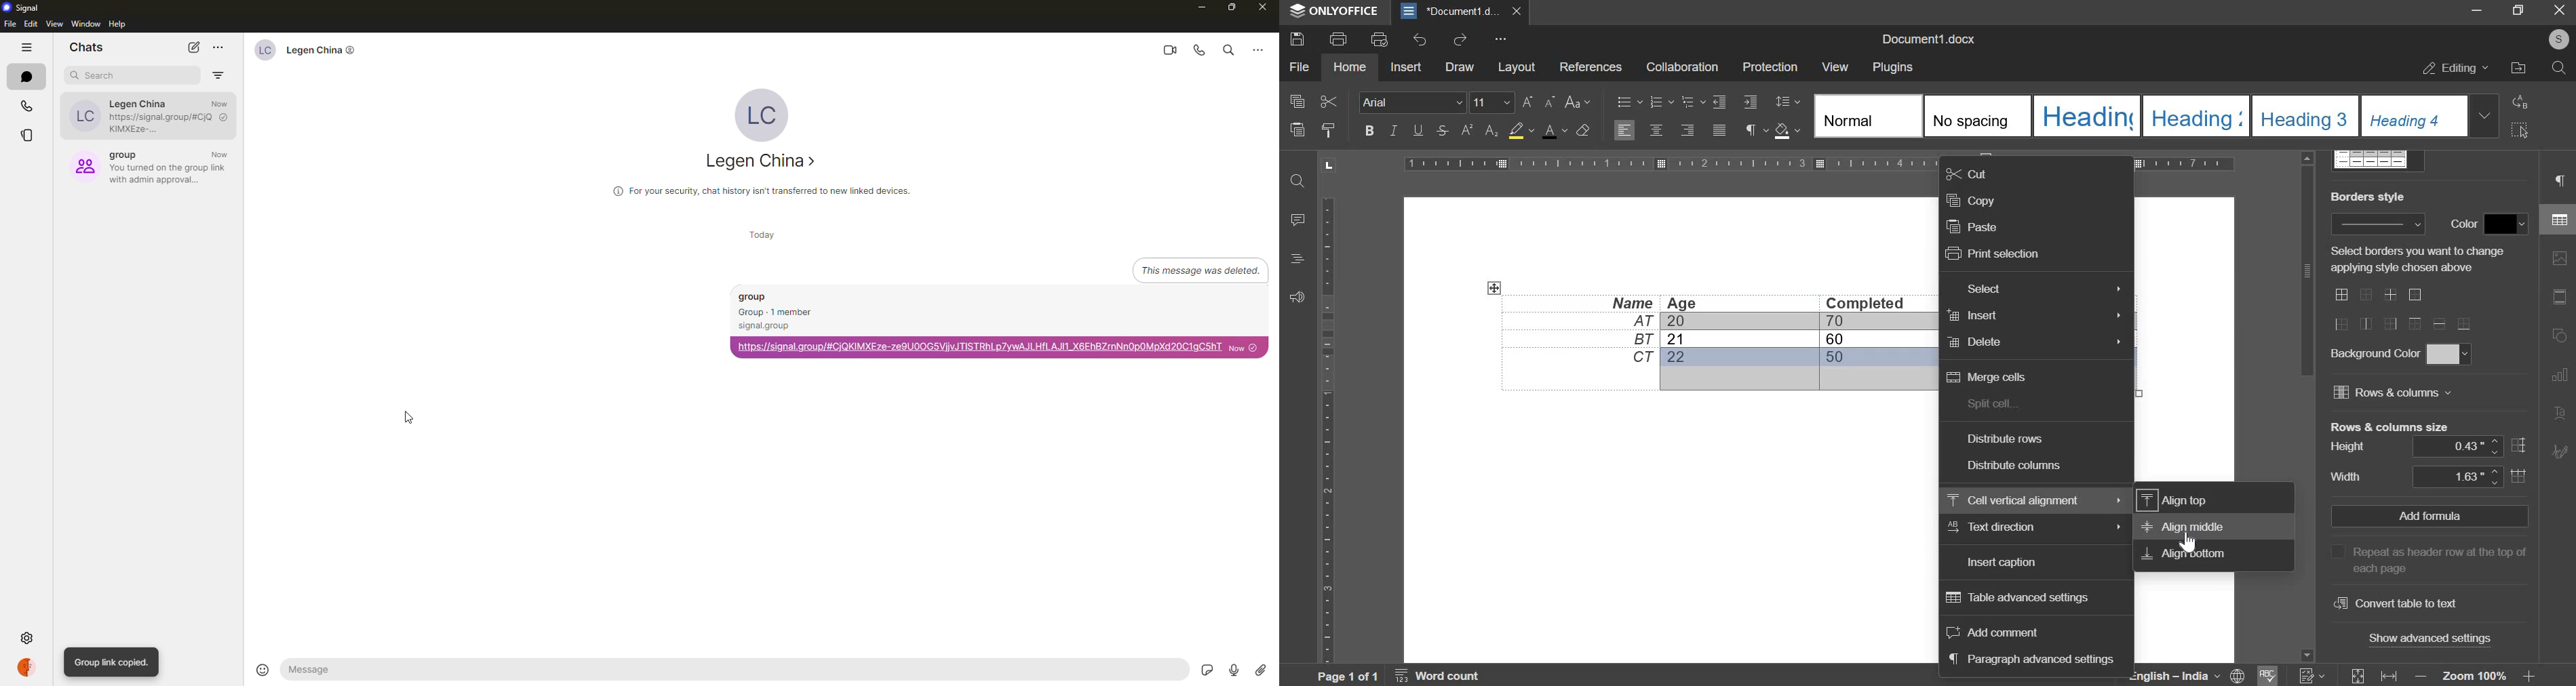 The width and height of the screenshot is (2576, 700). I want to click on Align Top, so click(2211, 499).